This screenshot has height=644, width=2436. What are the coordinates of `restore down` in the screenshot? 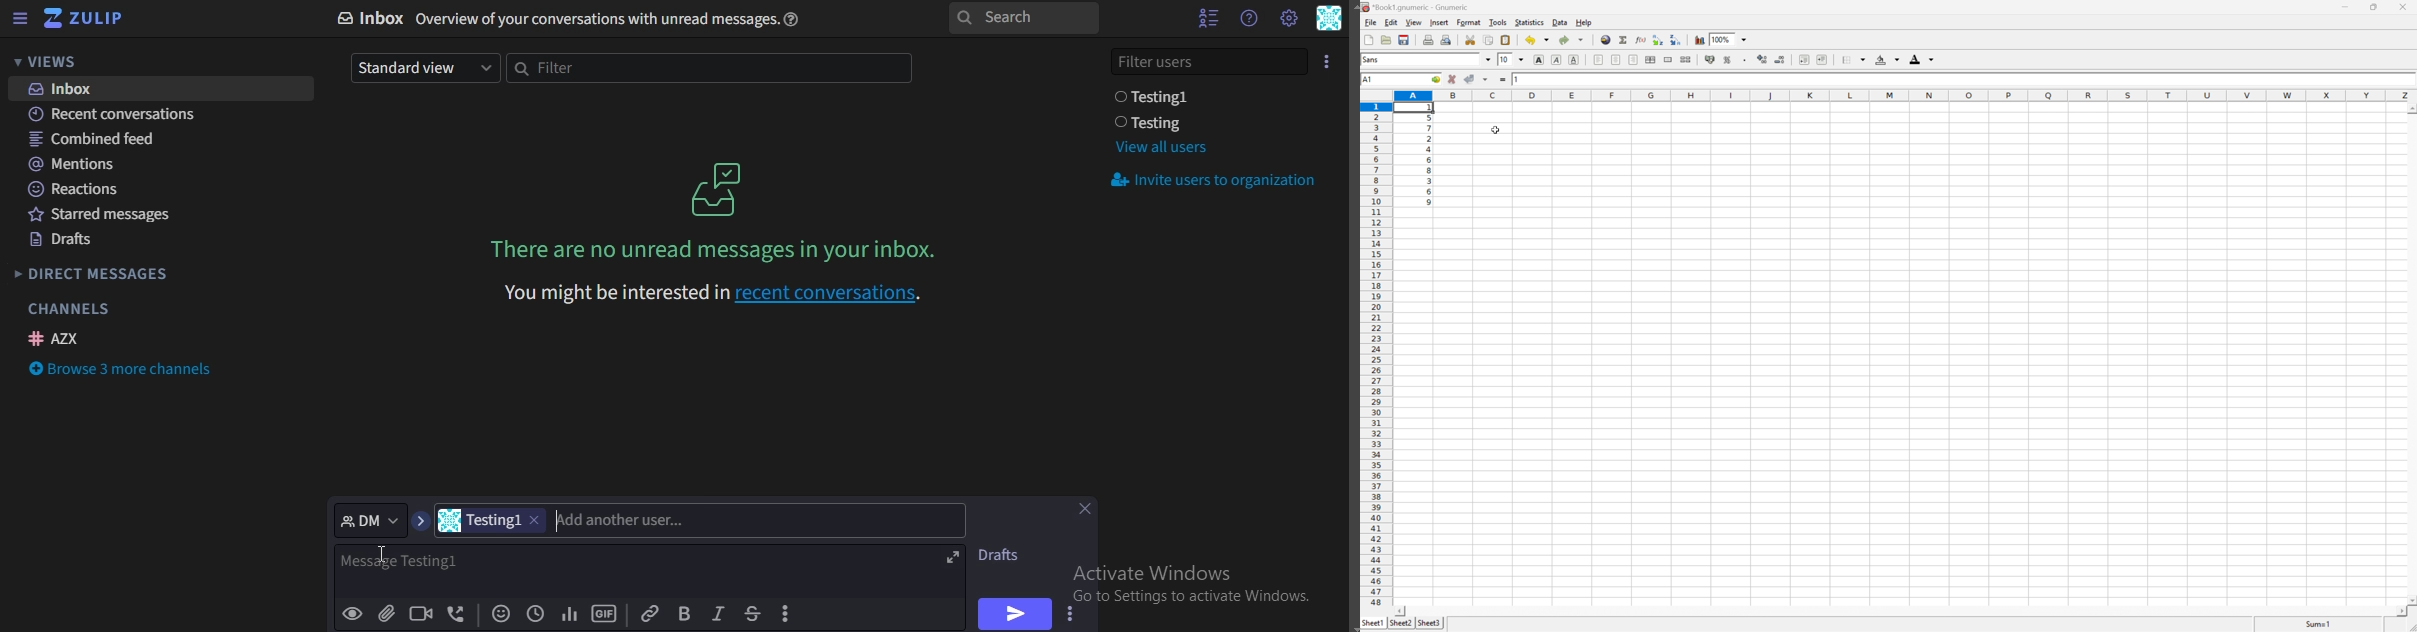 It's located at (2376, 7).